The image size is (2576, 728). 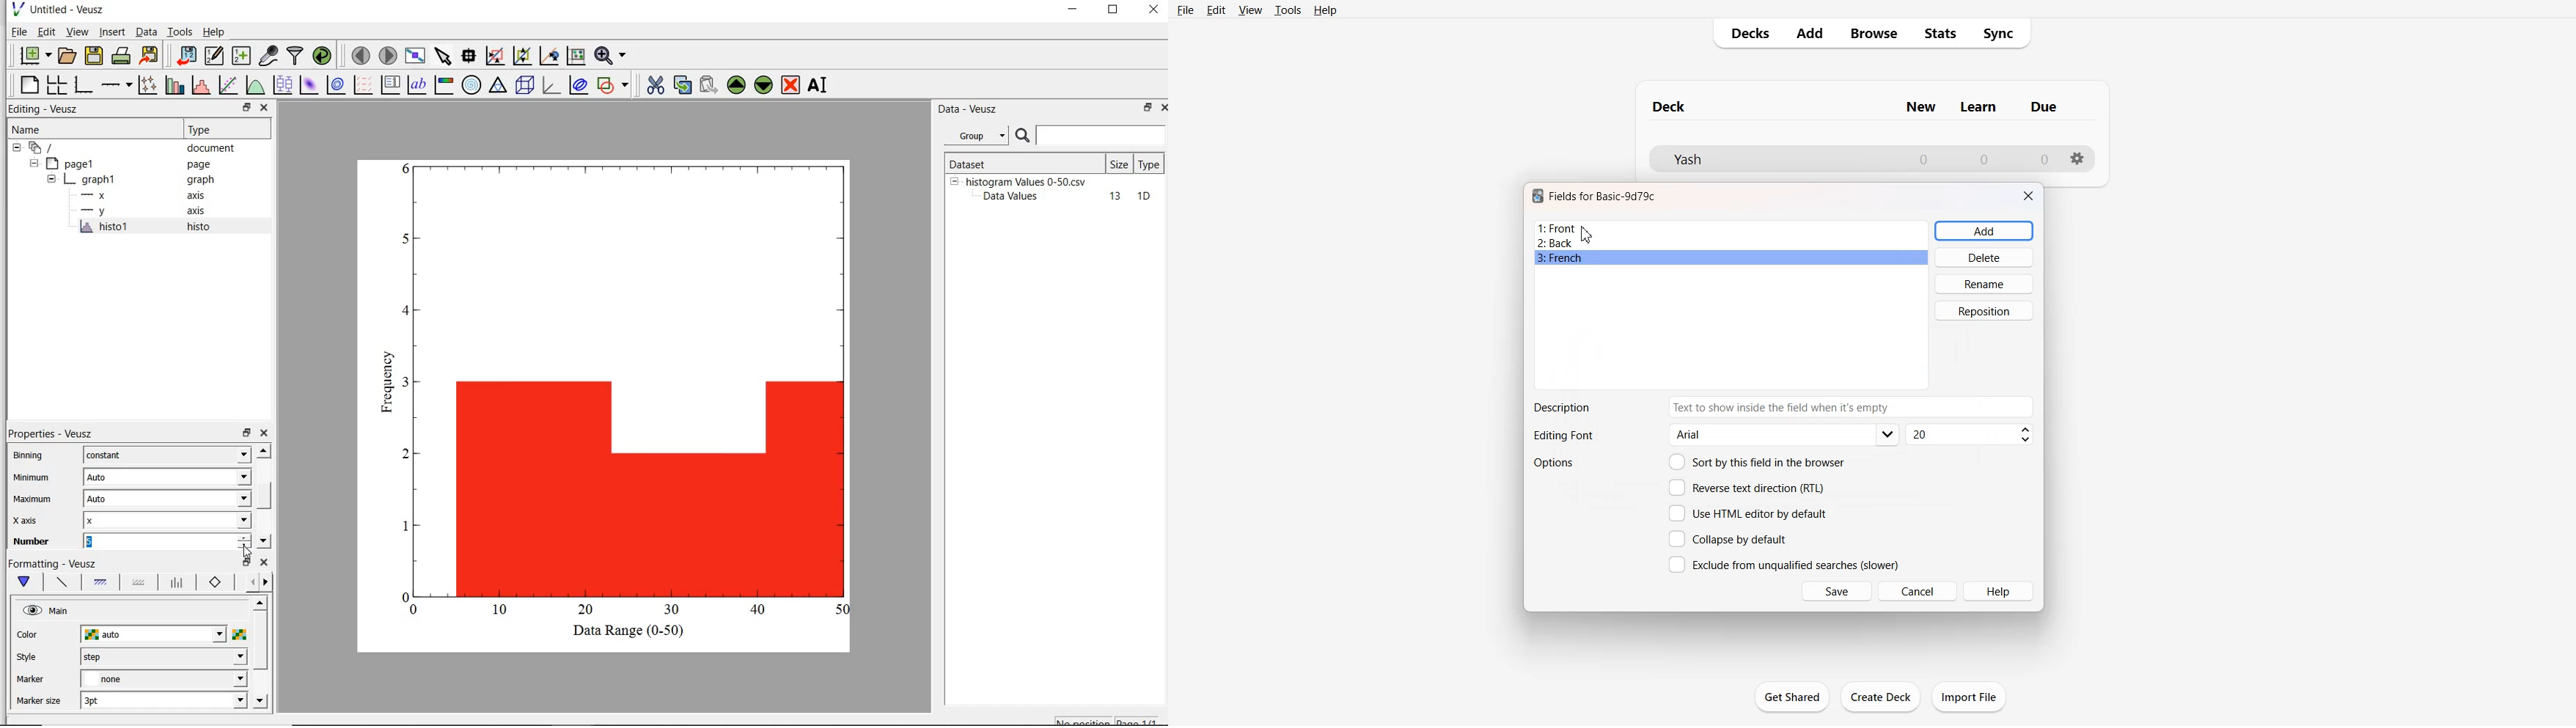 I want to click on Use HTML editor by default, so click(x=1747, y=513).